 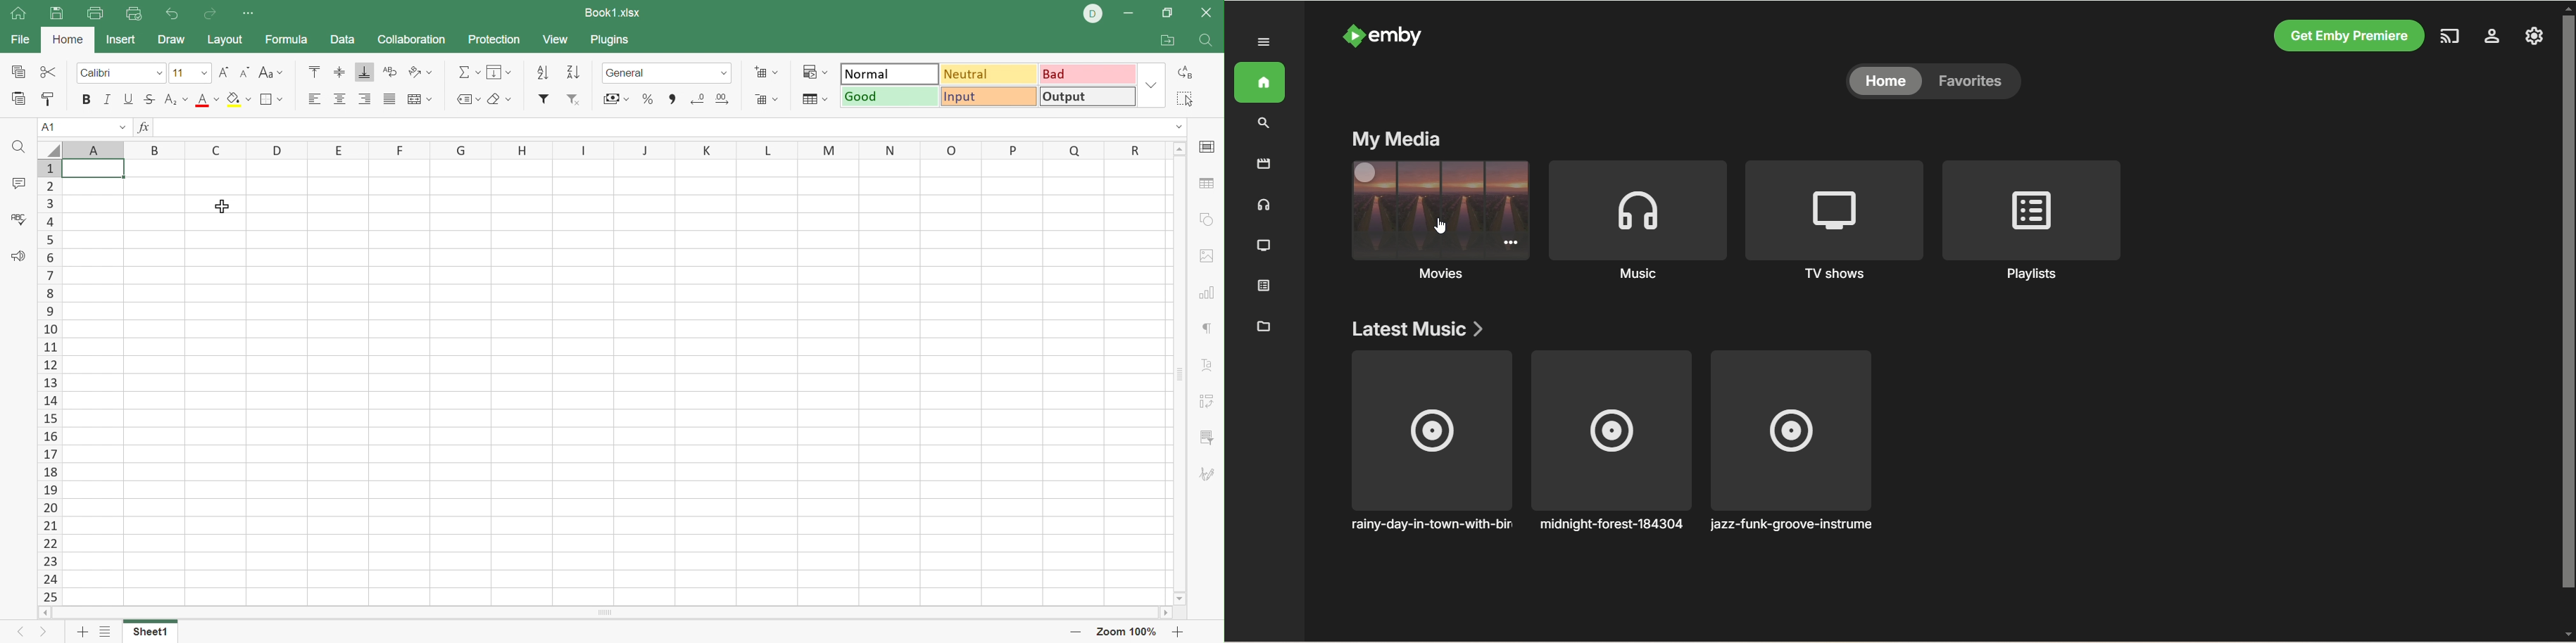 I want to click on Accounting style, so click(x=615, y=99).